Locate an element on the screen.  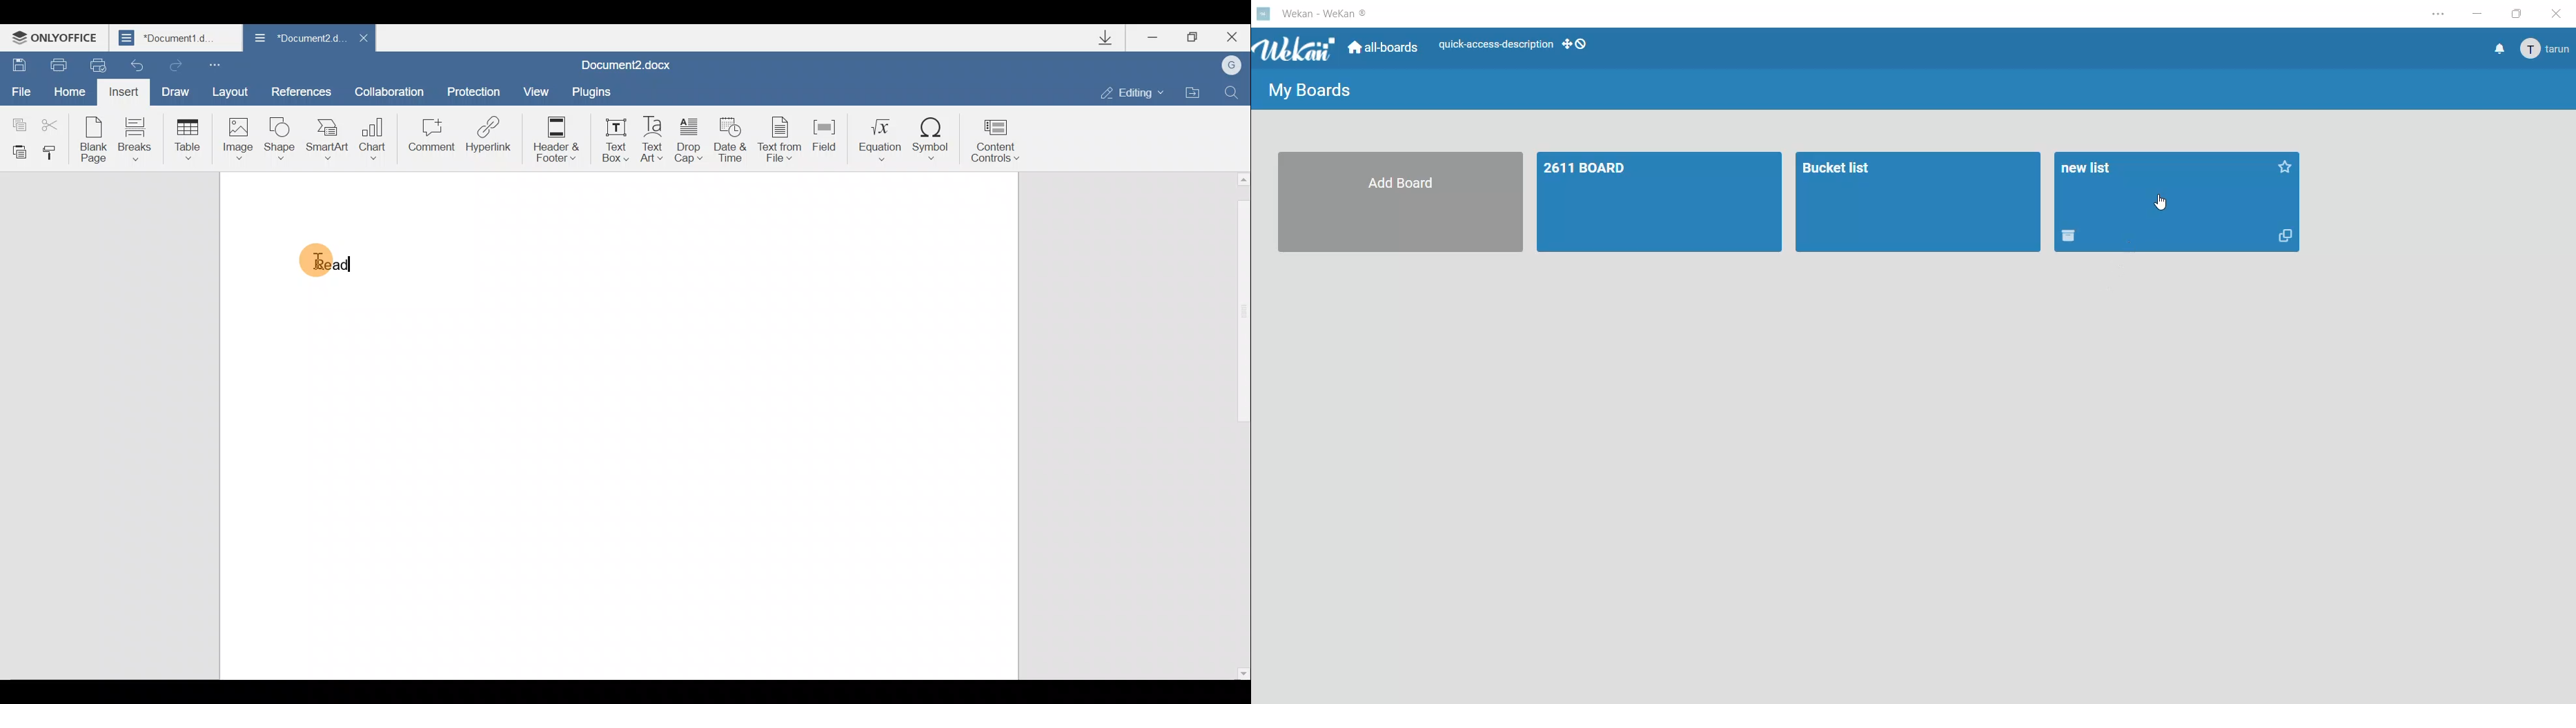
Image is located at coordinates (237, 138).